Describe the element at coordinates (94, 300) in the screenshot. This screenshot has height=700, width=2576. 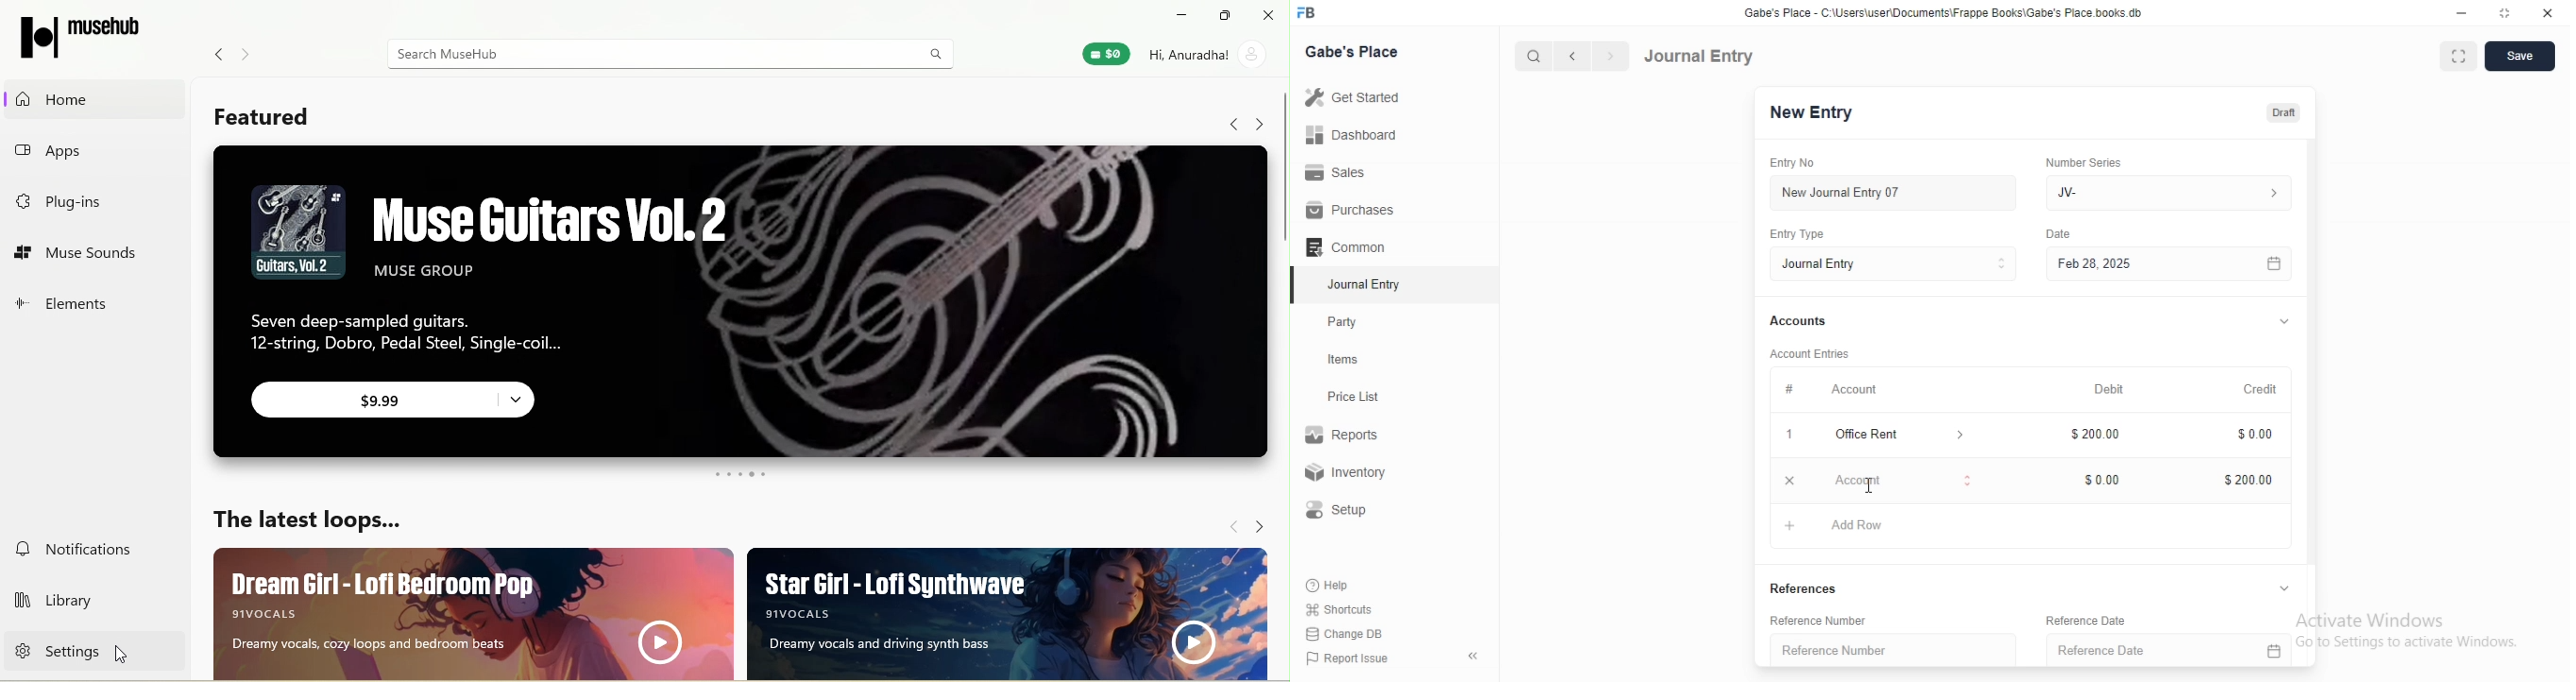
I see `elements` at that location.